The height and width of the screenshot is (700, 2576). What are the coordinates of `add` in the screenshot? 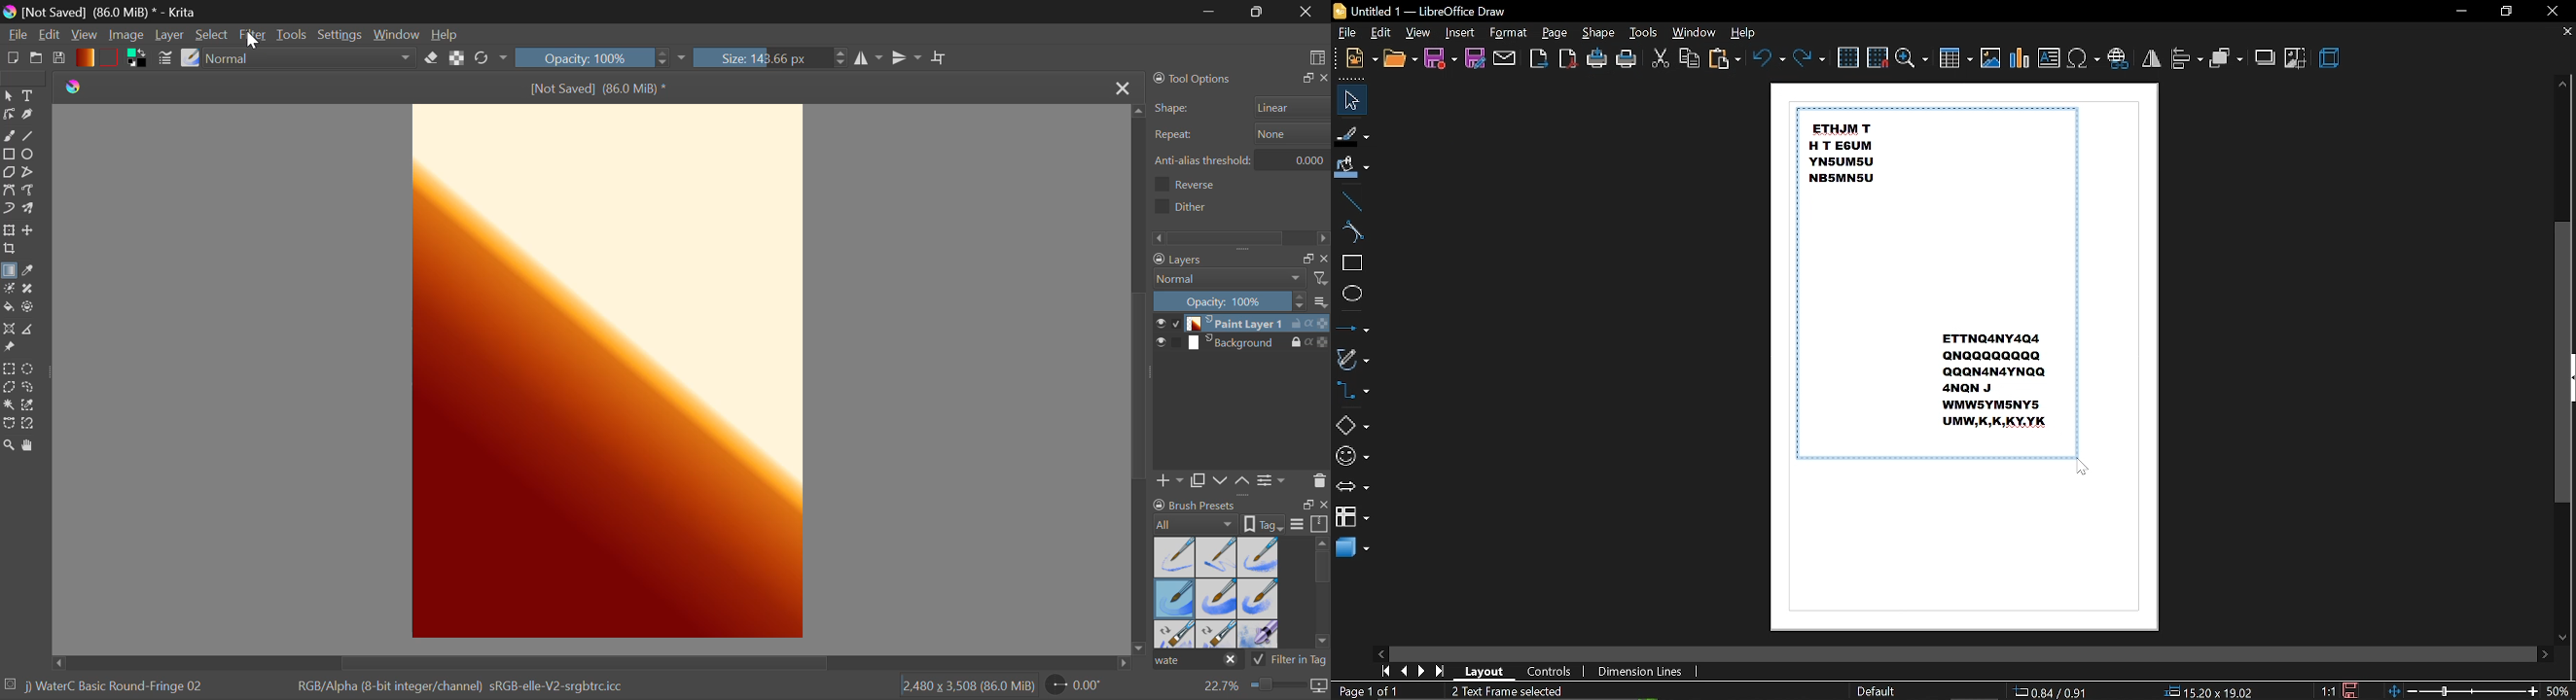 It's located at (1171, 482).